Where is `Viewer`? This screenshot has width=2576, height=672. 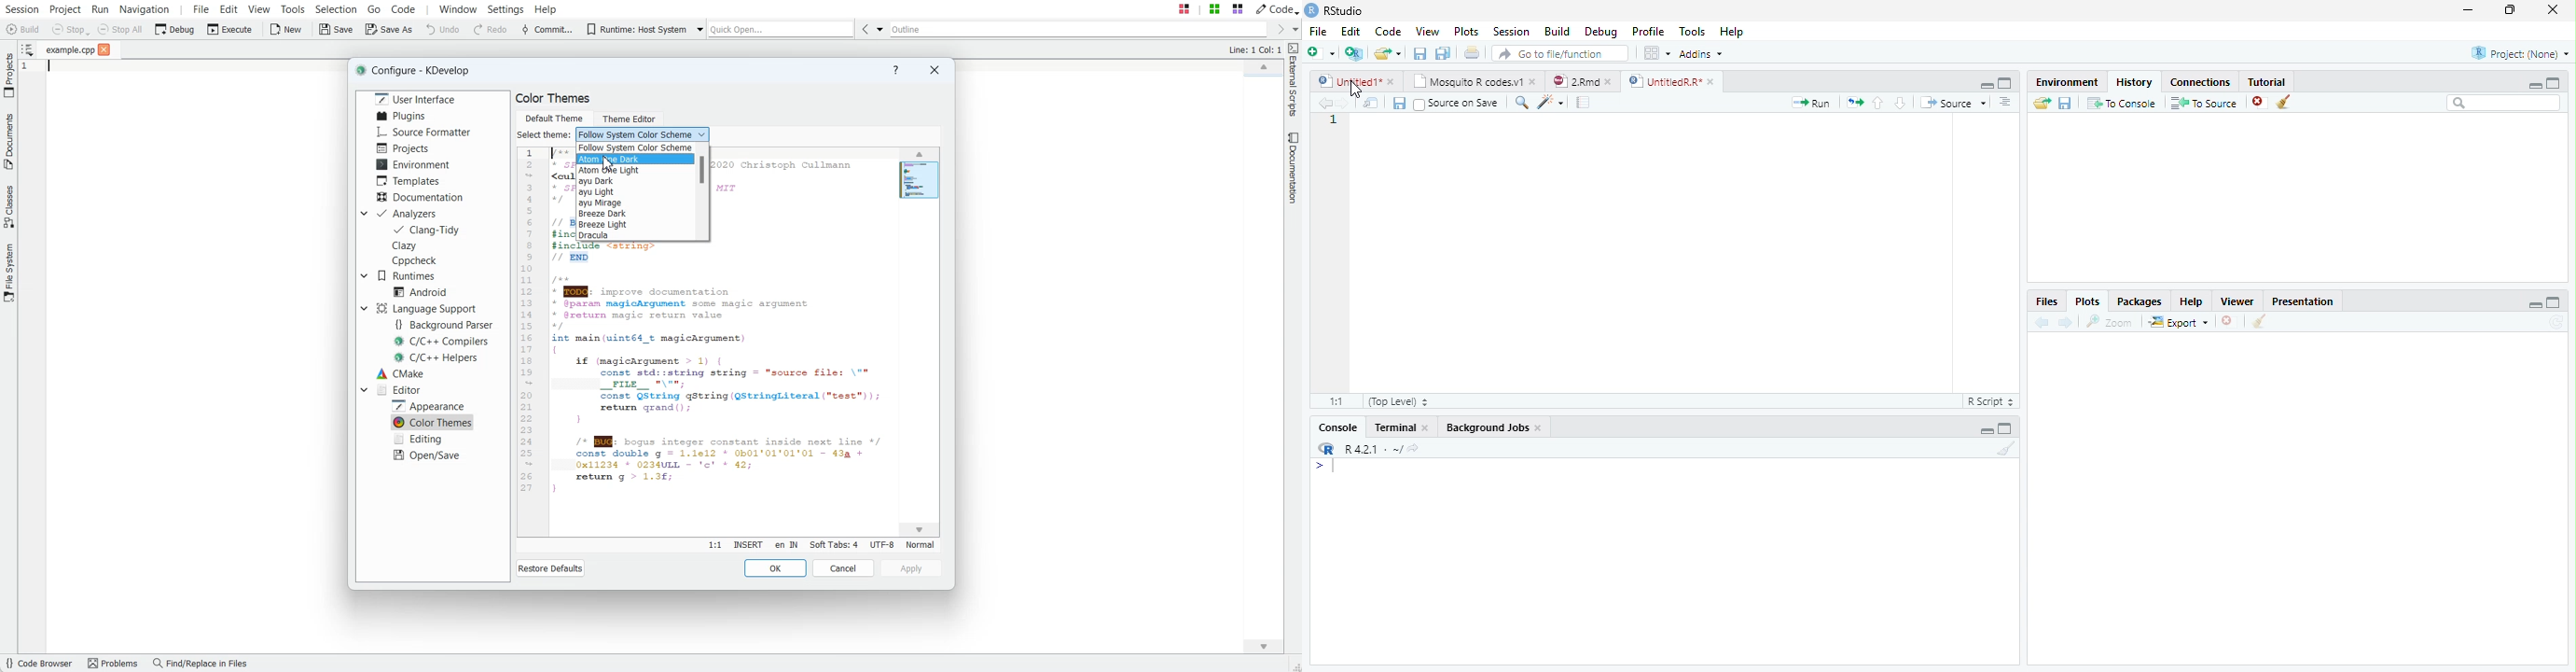
Viewer is located at coordinates (2237, 301).